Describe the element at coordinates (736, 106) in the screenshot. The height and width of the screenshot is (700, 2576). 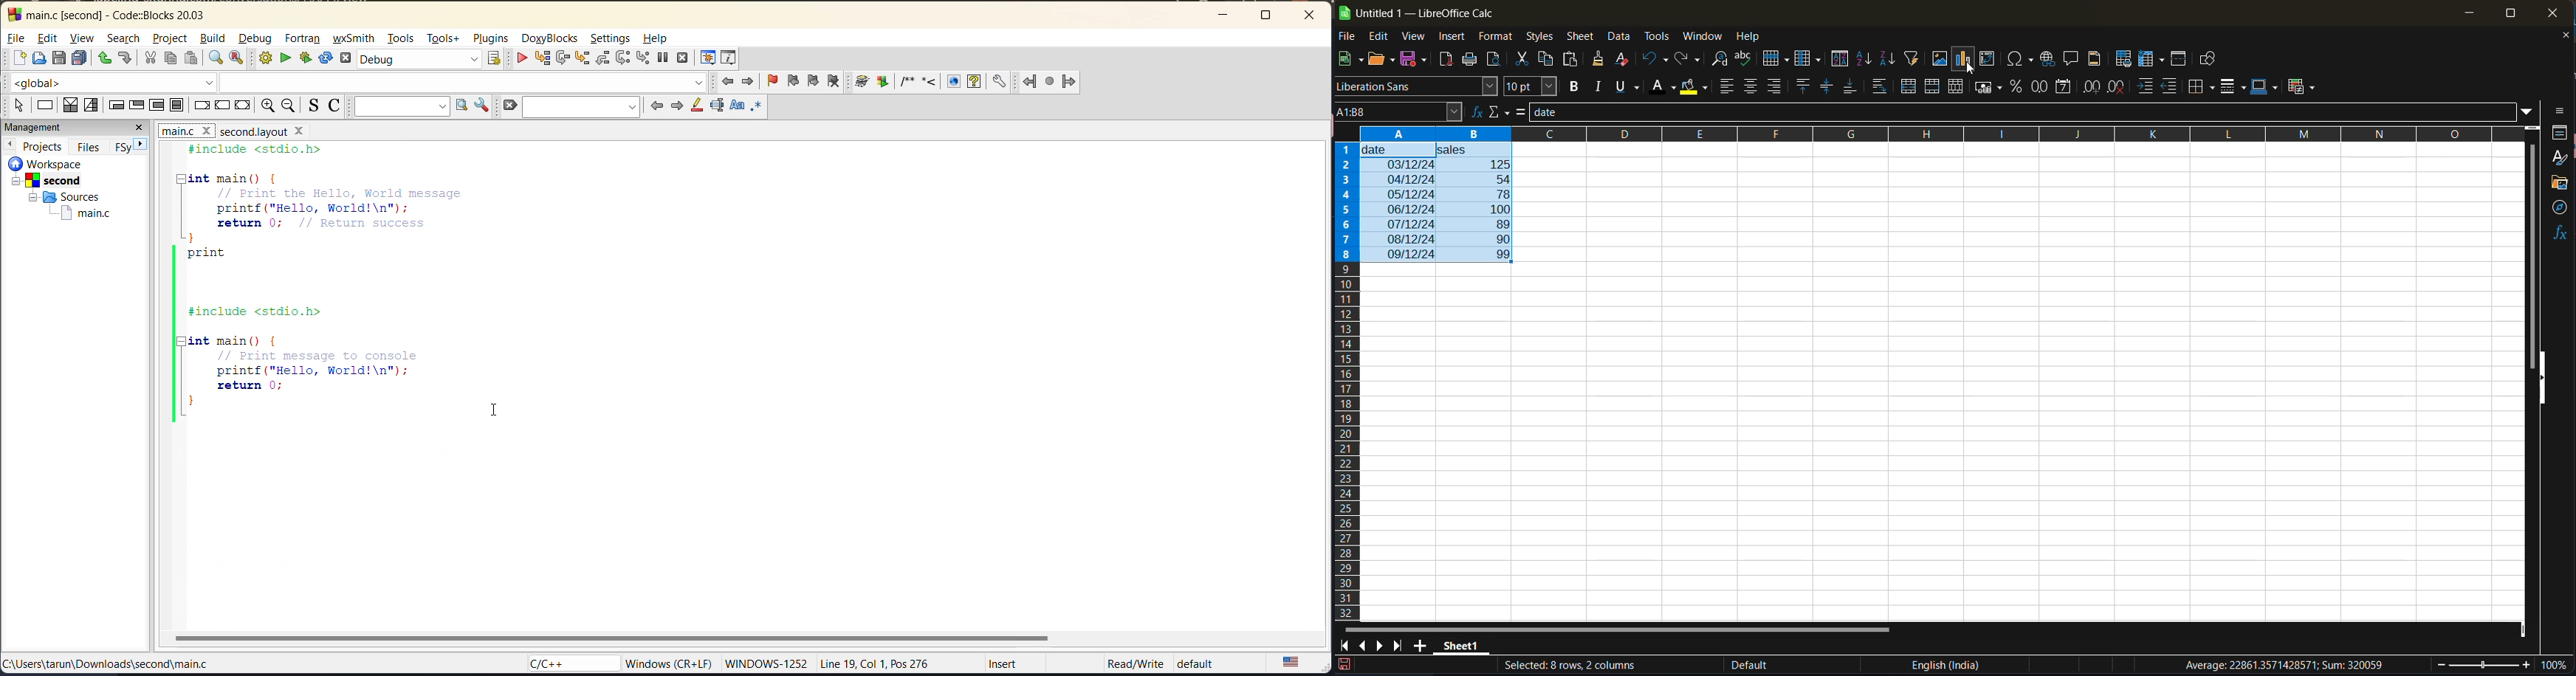
I see `match case` at that location.